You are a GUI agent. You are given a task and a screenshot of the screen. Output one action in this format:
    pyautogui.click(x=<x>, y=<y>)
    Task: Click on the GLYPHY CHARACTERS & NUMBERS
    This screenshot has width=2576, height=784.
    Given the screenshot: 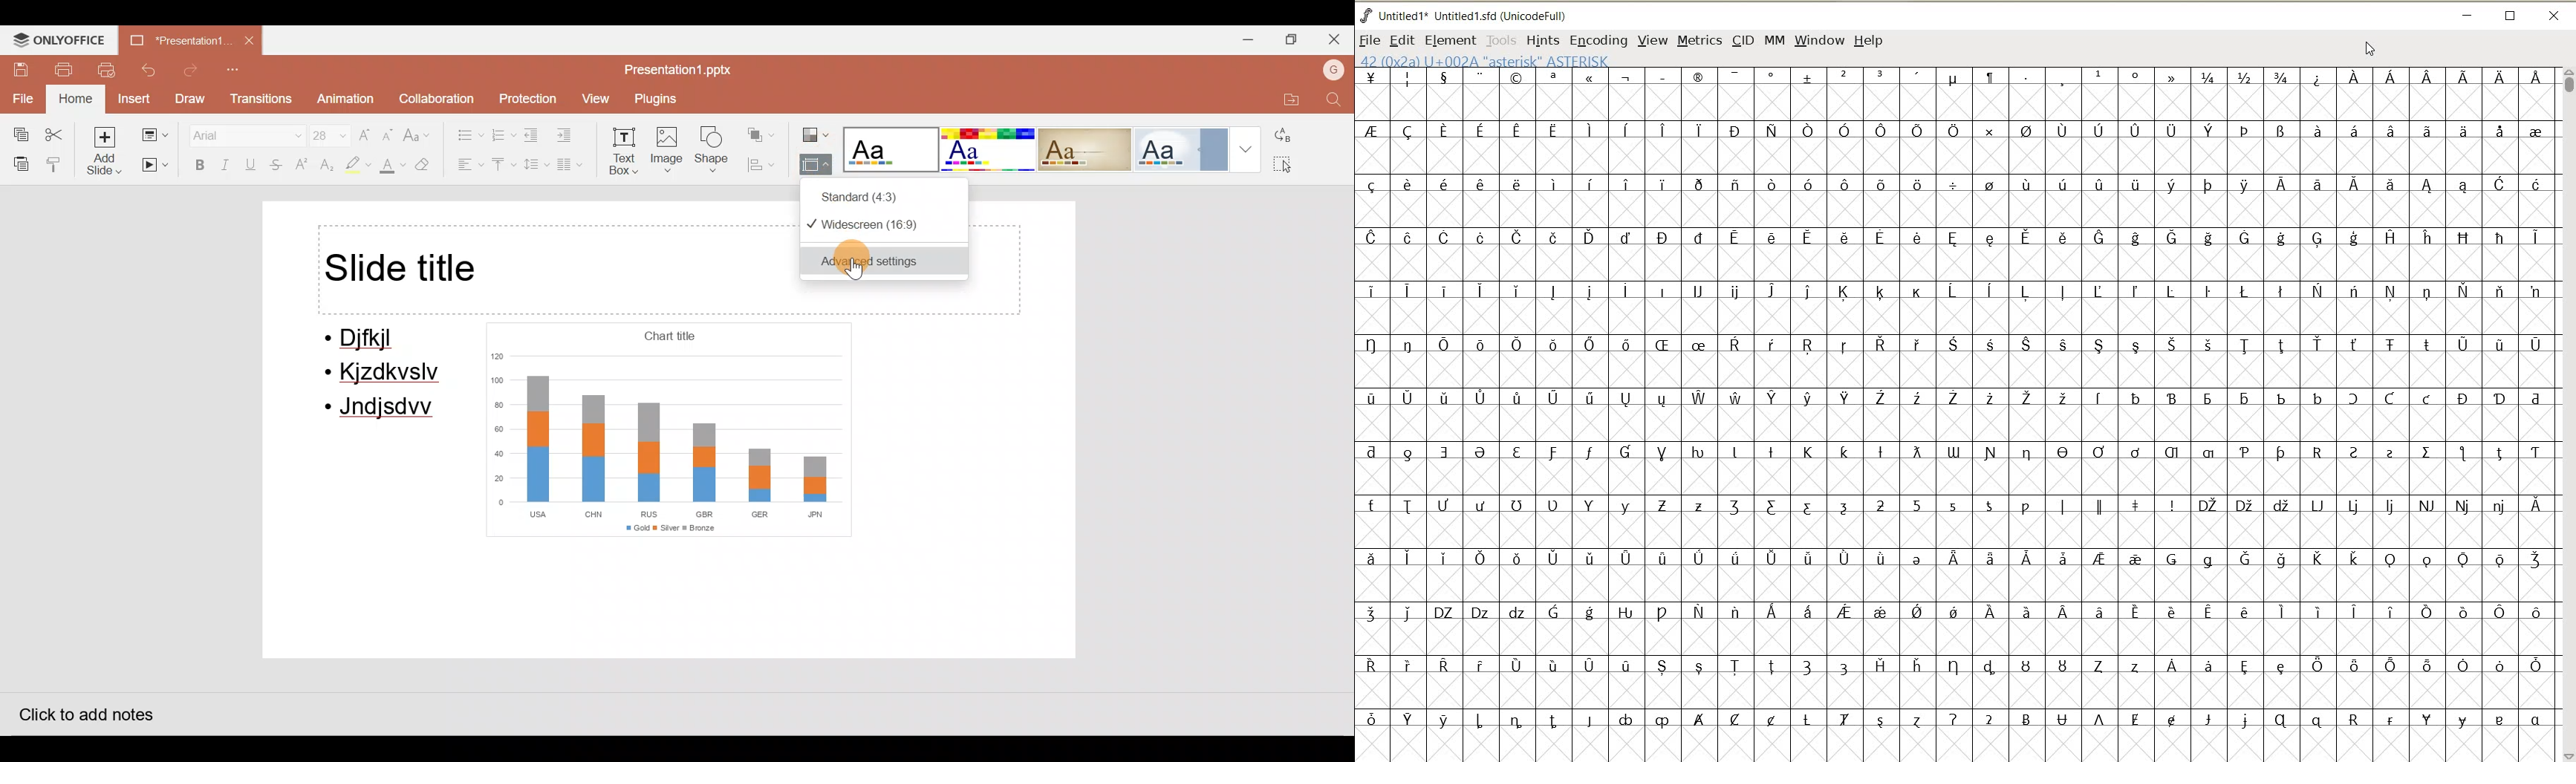 What is the action you would take?
    pyautogui.click(x=1957, y=410)
    